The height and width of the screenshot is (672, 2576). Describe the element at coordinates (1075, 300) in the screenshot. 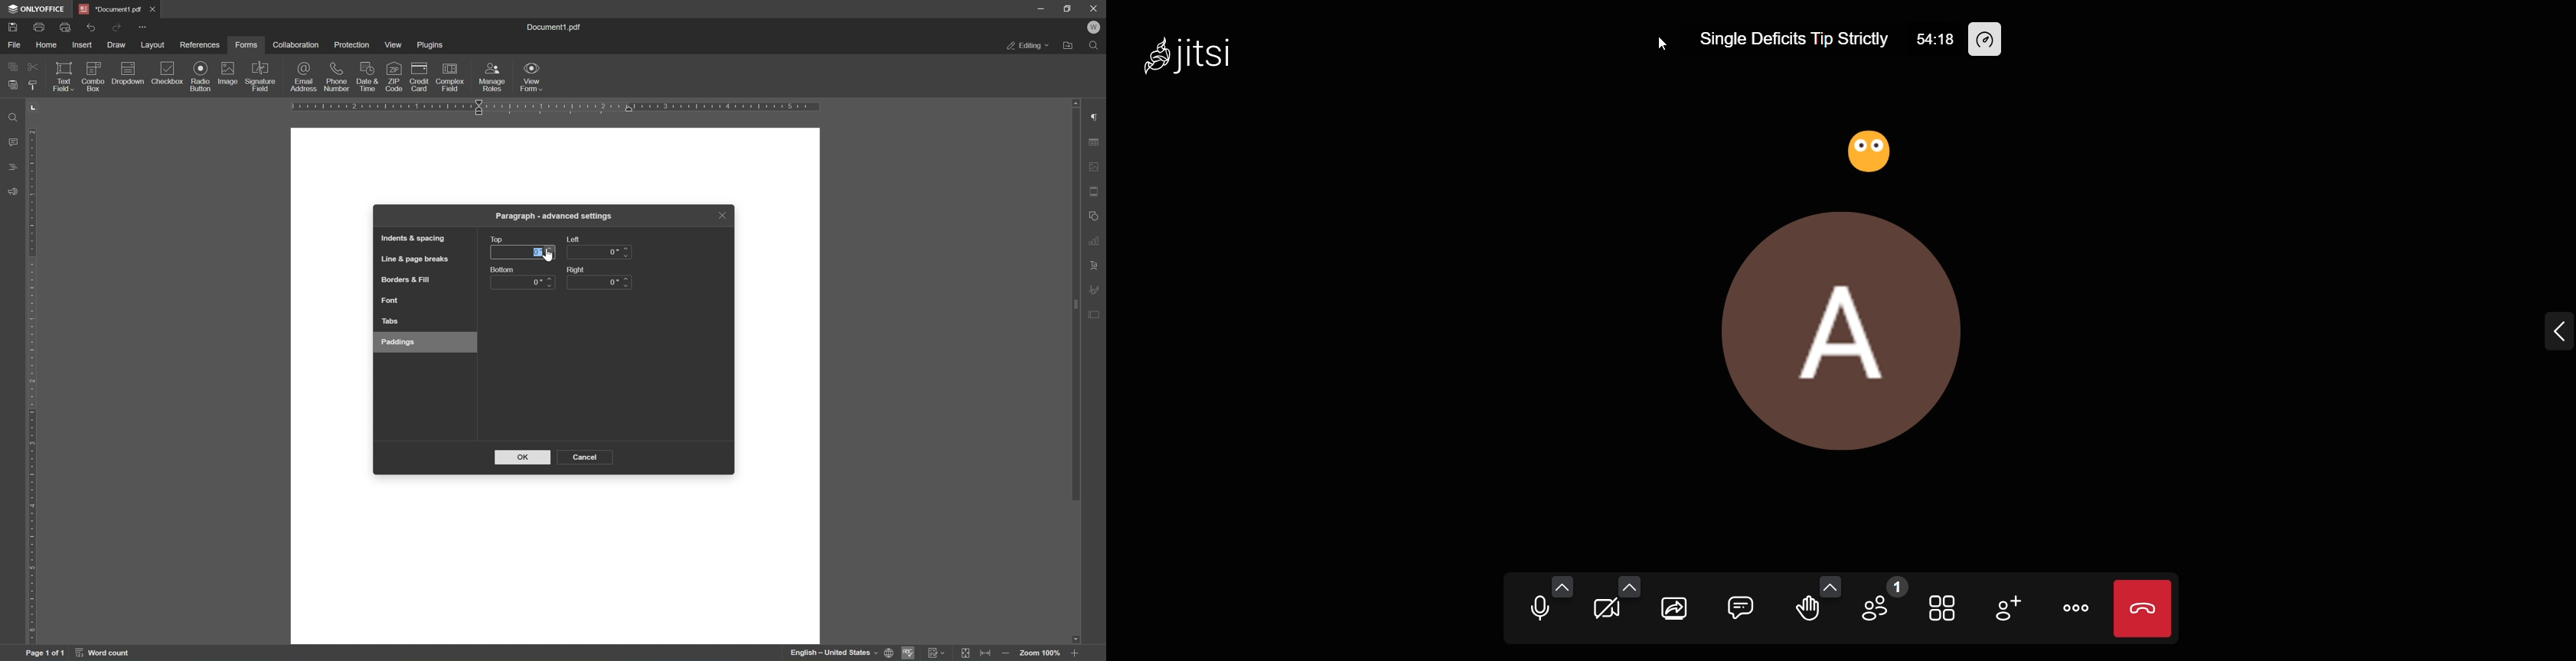

I see `scroll bar` at that location.